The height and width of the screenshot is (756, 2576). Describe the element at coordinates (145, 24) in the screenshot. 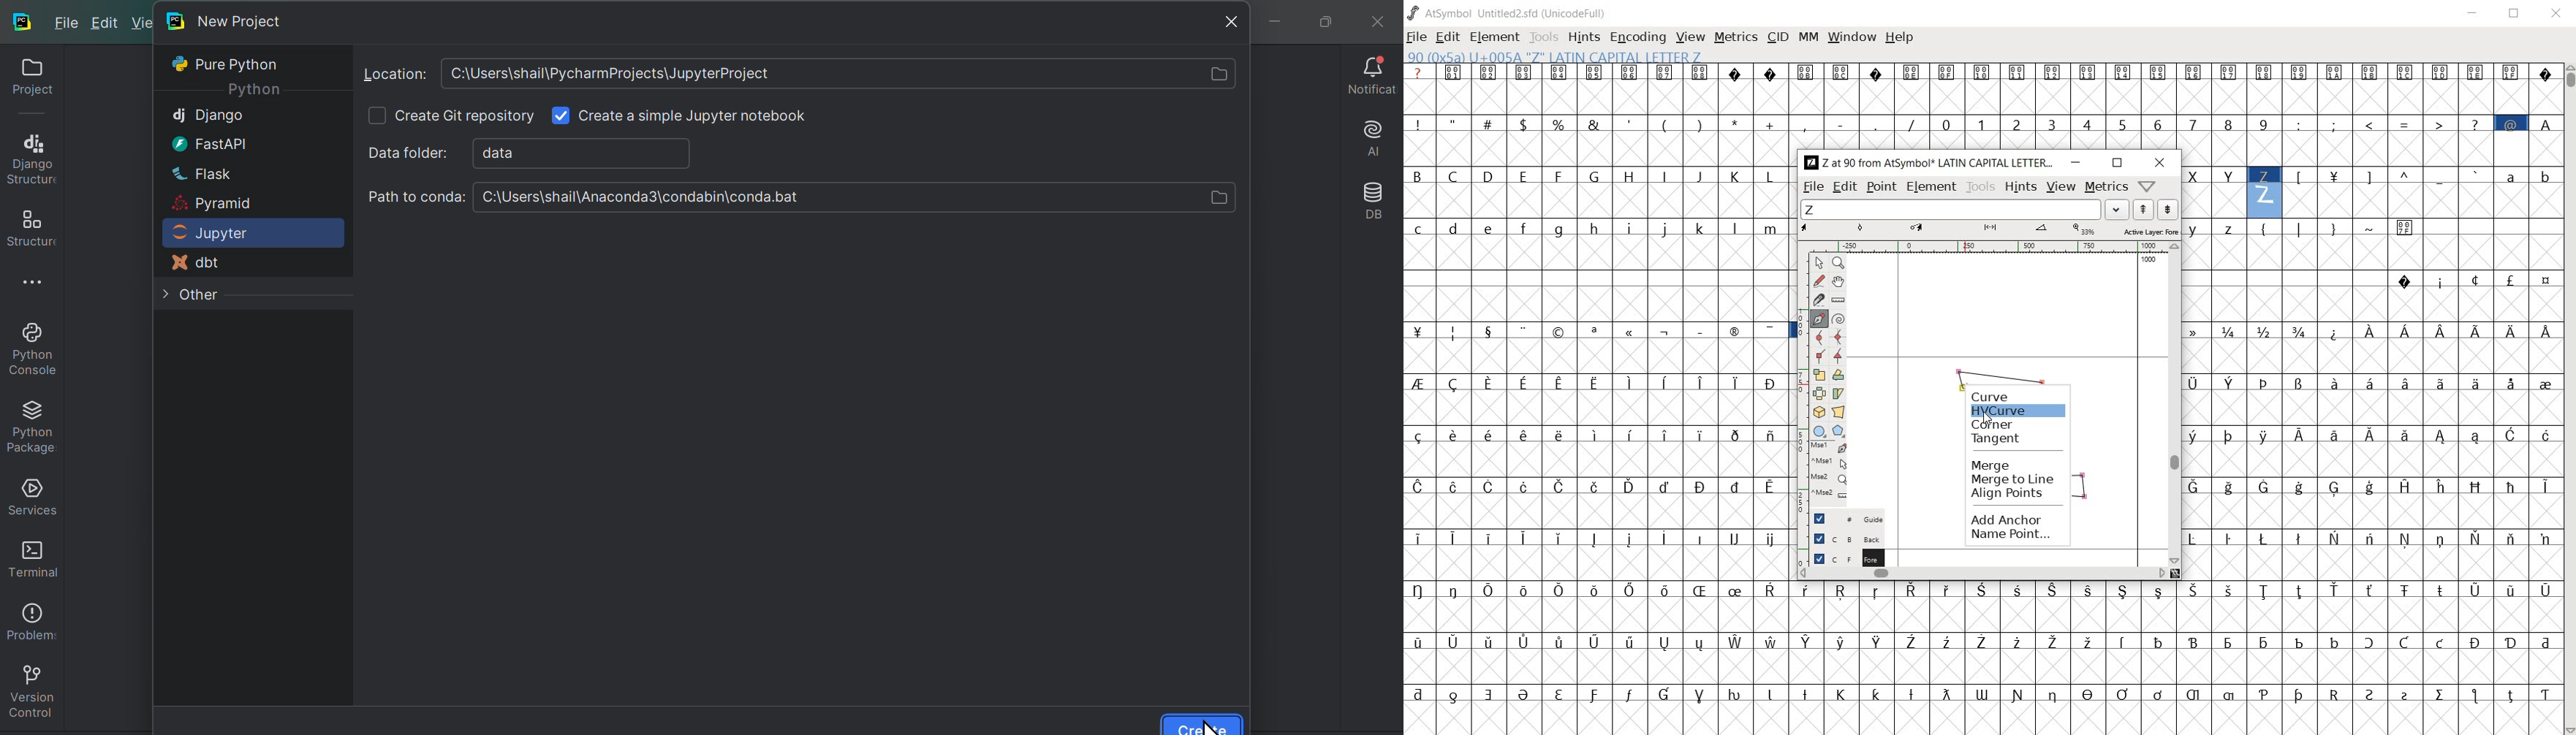

I see `New` at that location.